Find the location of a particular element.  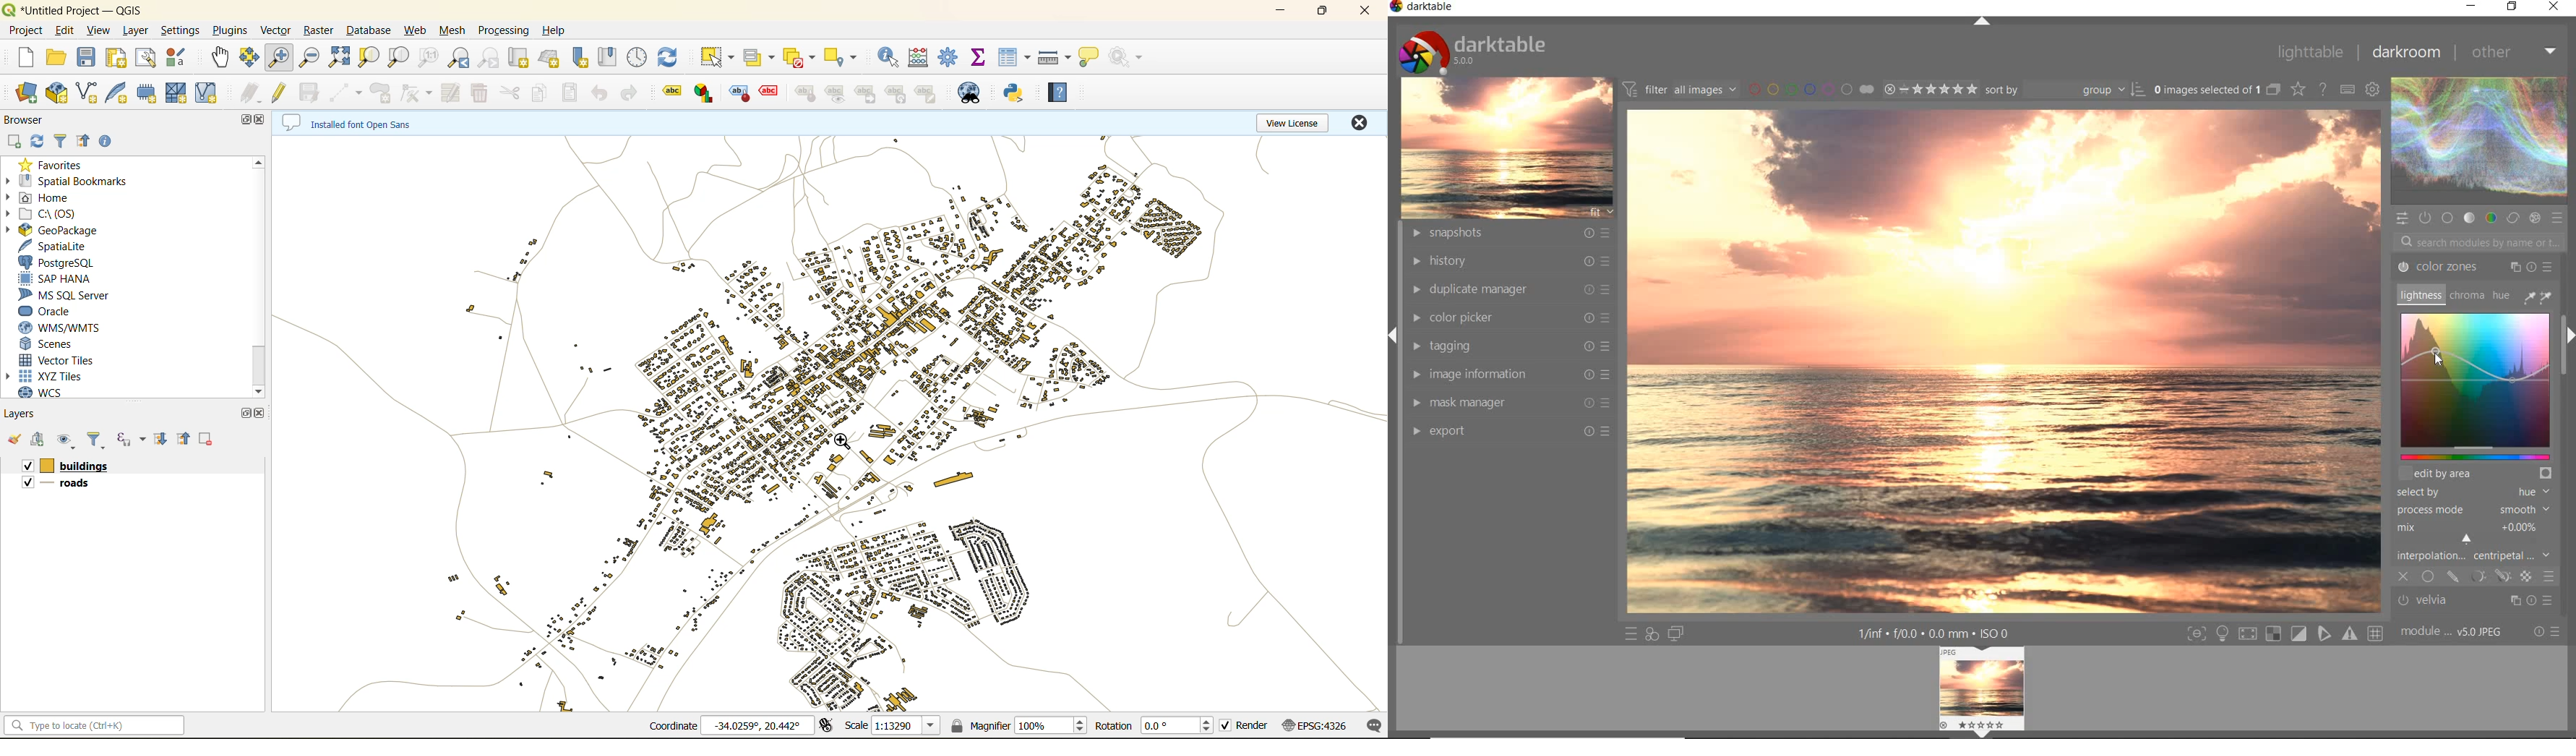

zoom next is located at coordinates (486, 59).